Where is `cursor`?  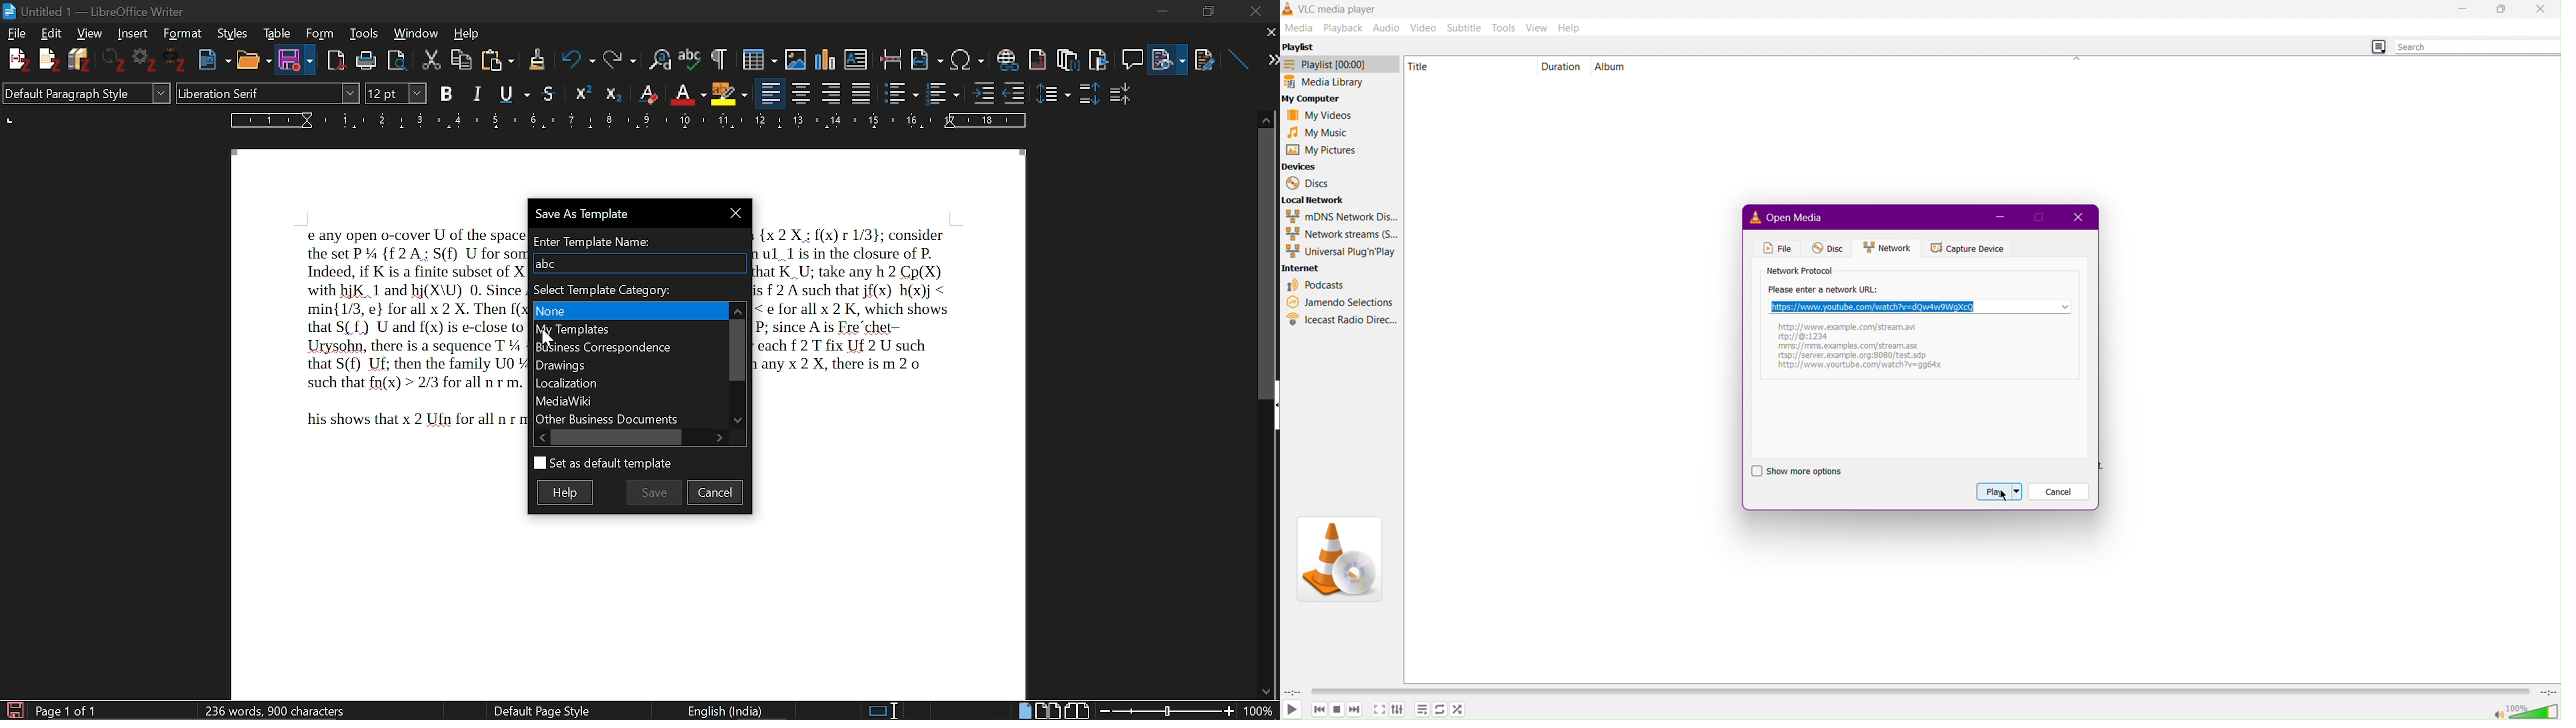 cursor is located at coordinates (554, 340).